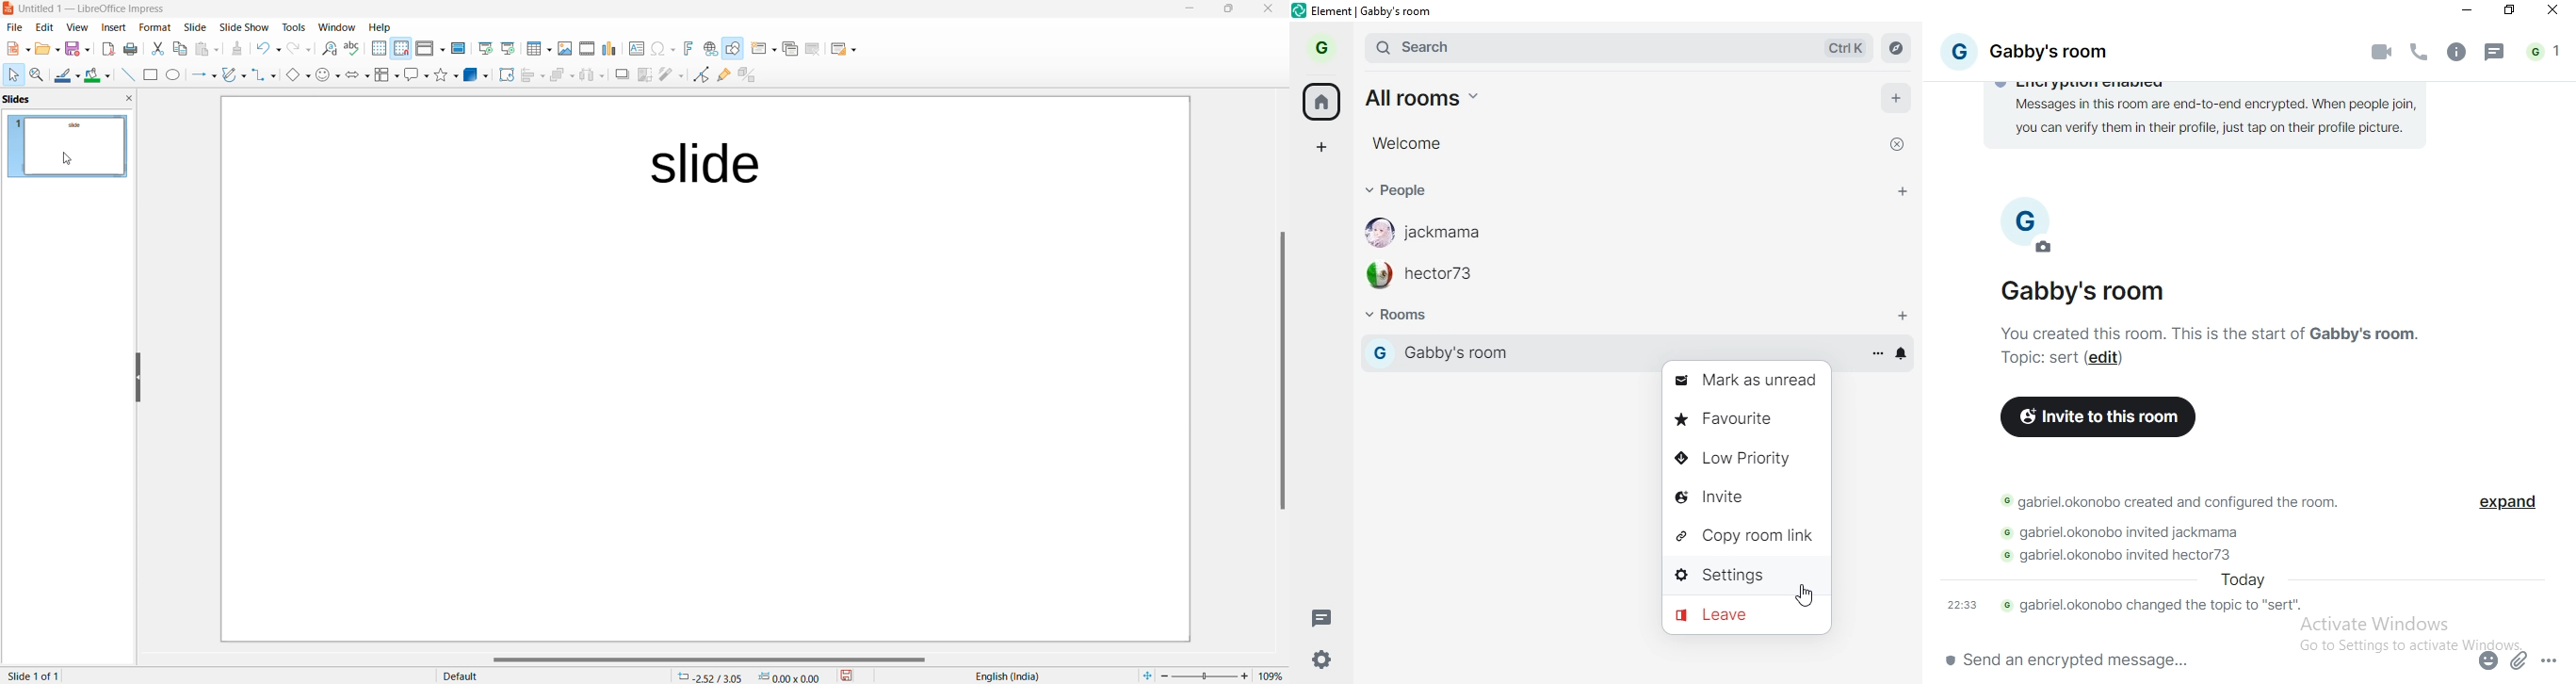  Describe the element at coordinates (181, 50) in the screenshot. I see `copy options` at that location.